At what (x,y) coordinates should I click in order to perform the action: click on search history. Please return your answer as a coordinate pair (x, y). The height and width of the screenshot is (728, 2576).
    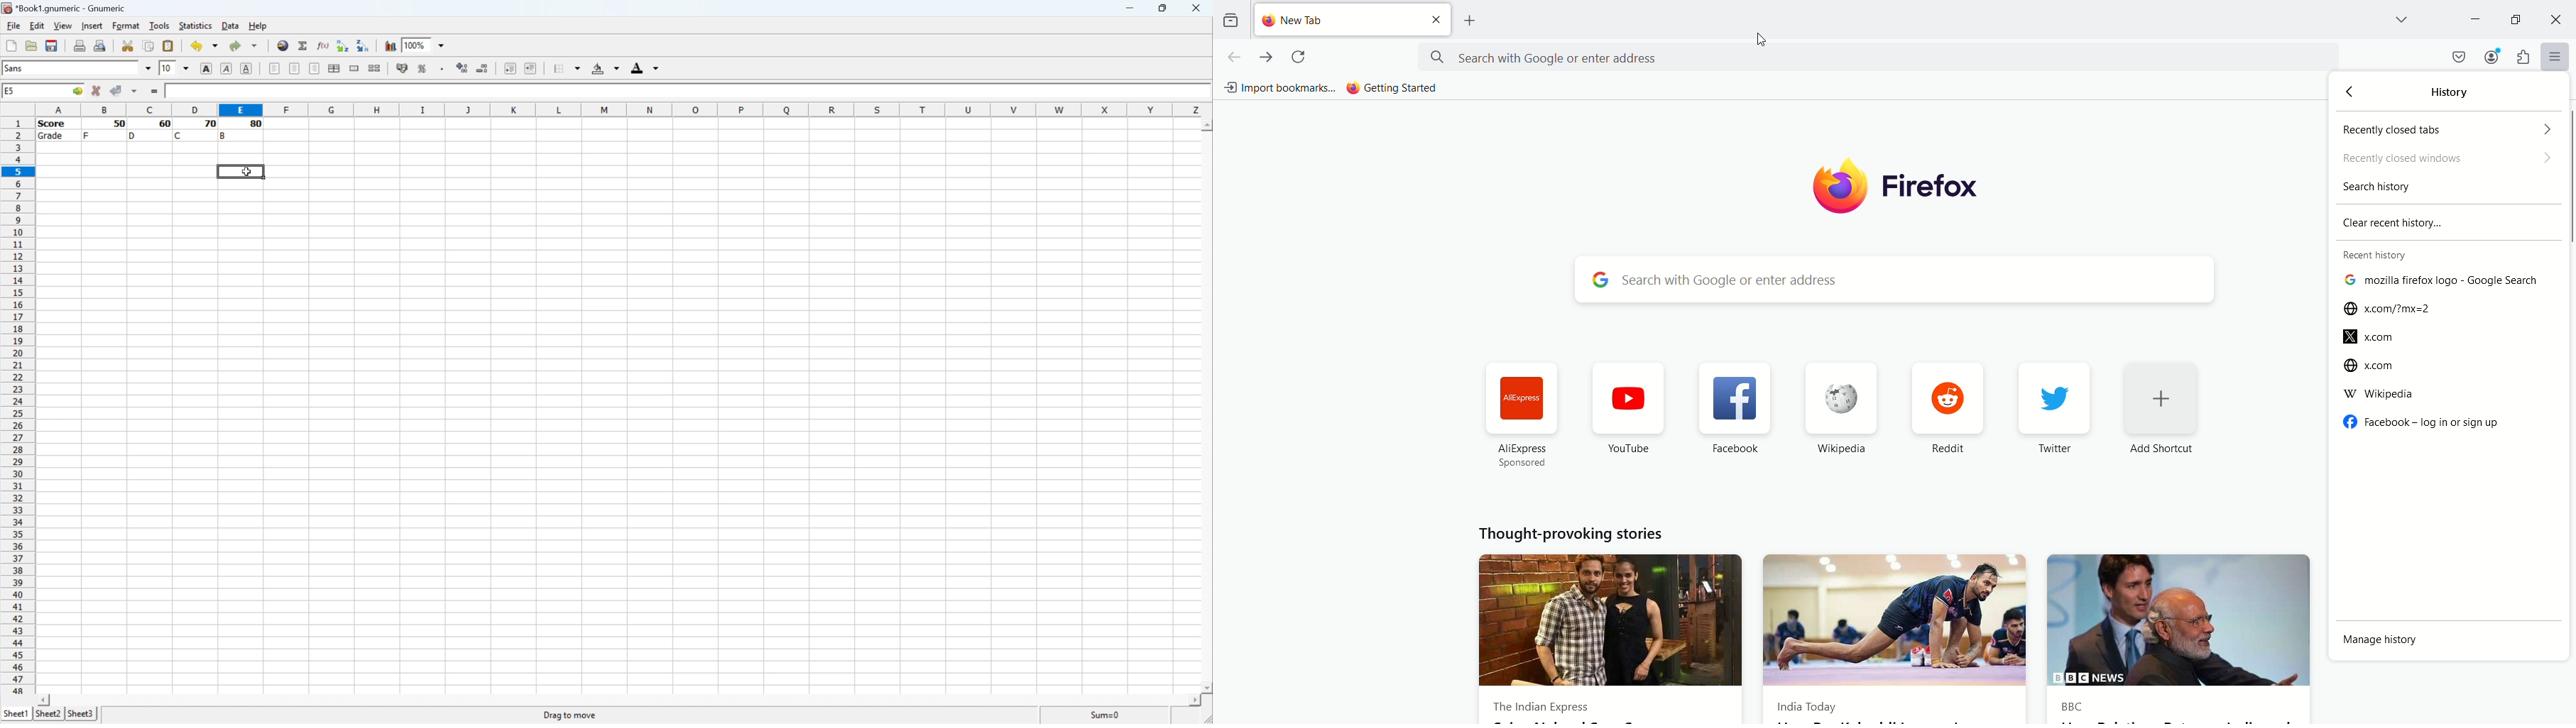
    Looking at the image, I should click on (2452, 192).